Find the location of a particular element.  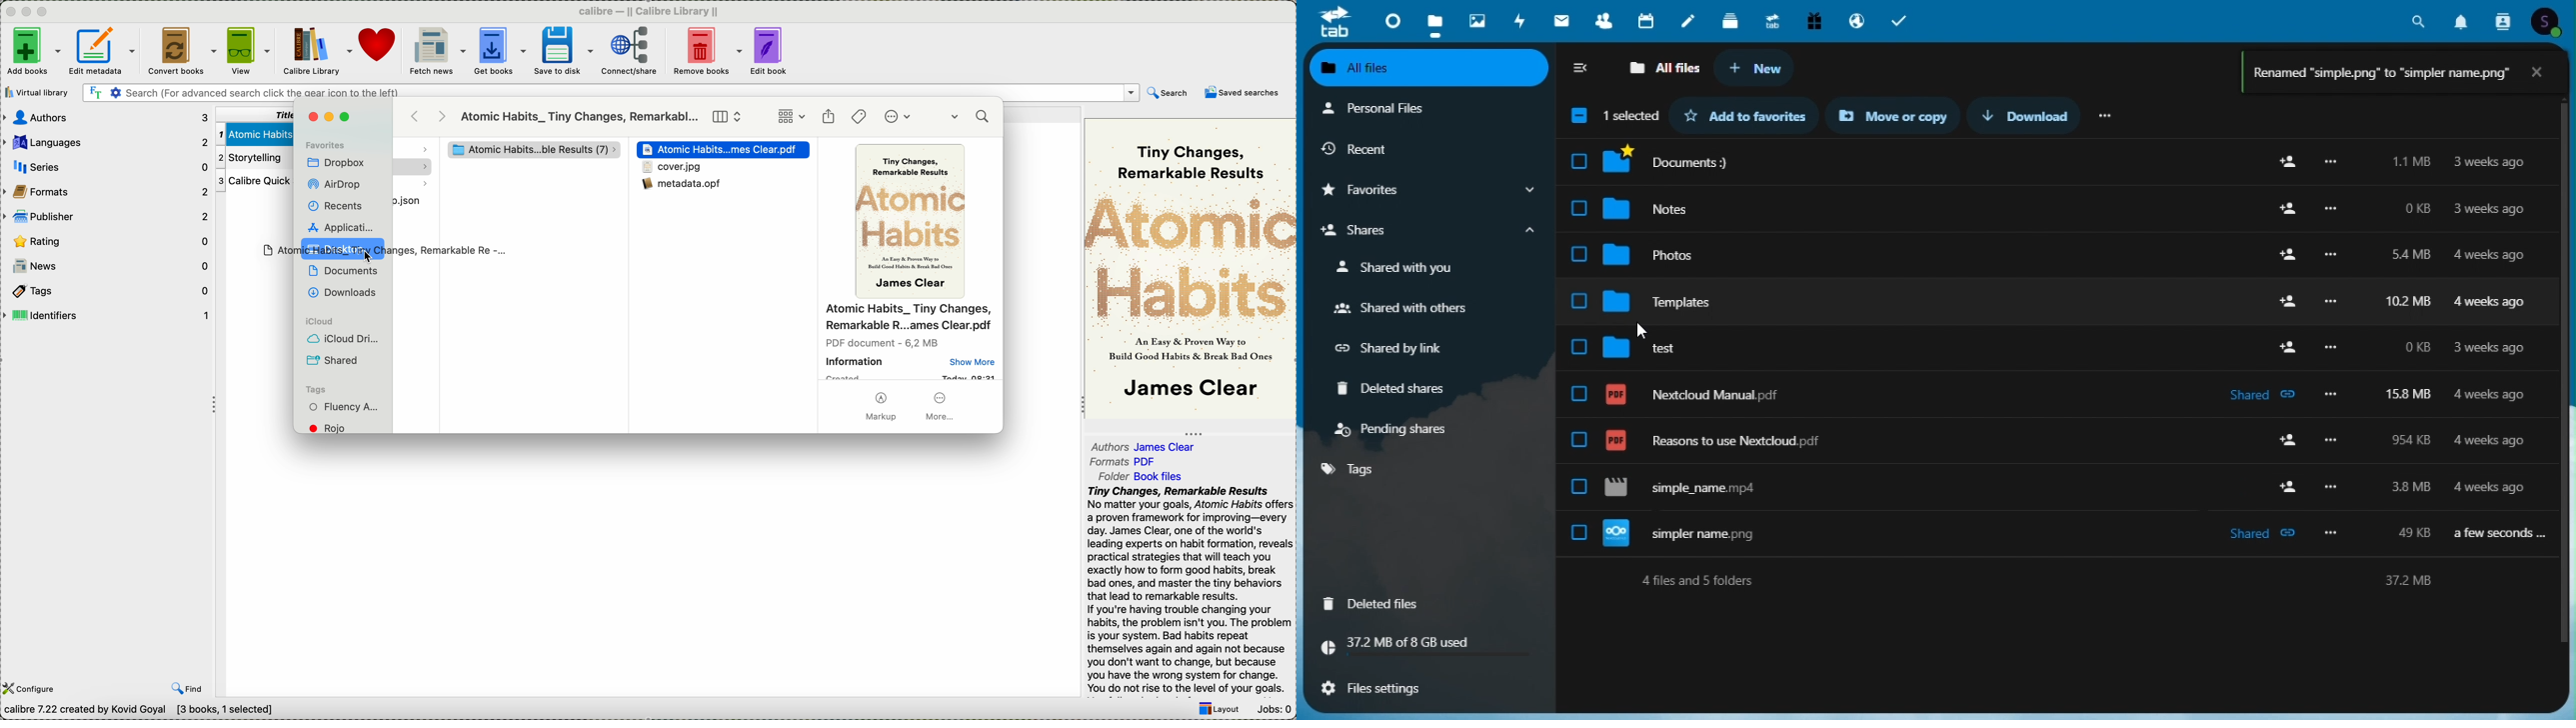

tab is located at coordinates (1333, 22).